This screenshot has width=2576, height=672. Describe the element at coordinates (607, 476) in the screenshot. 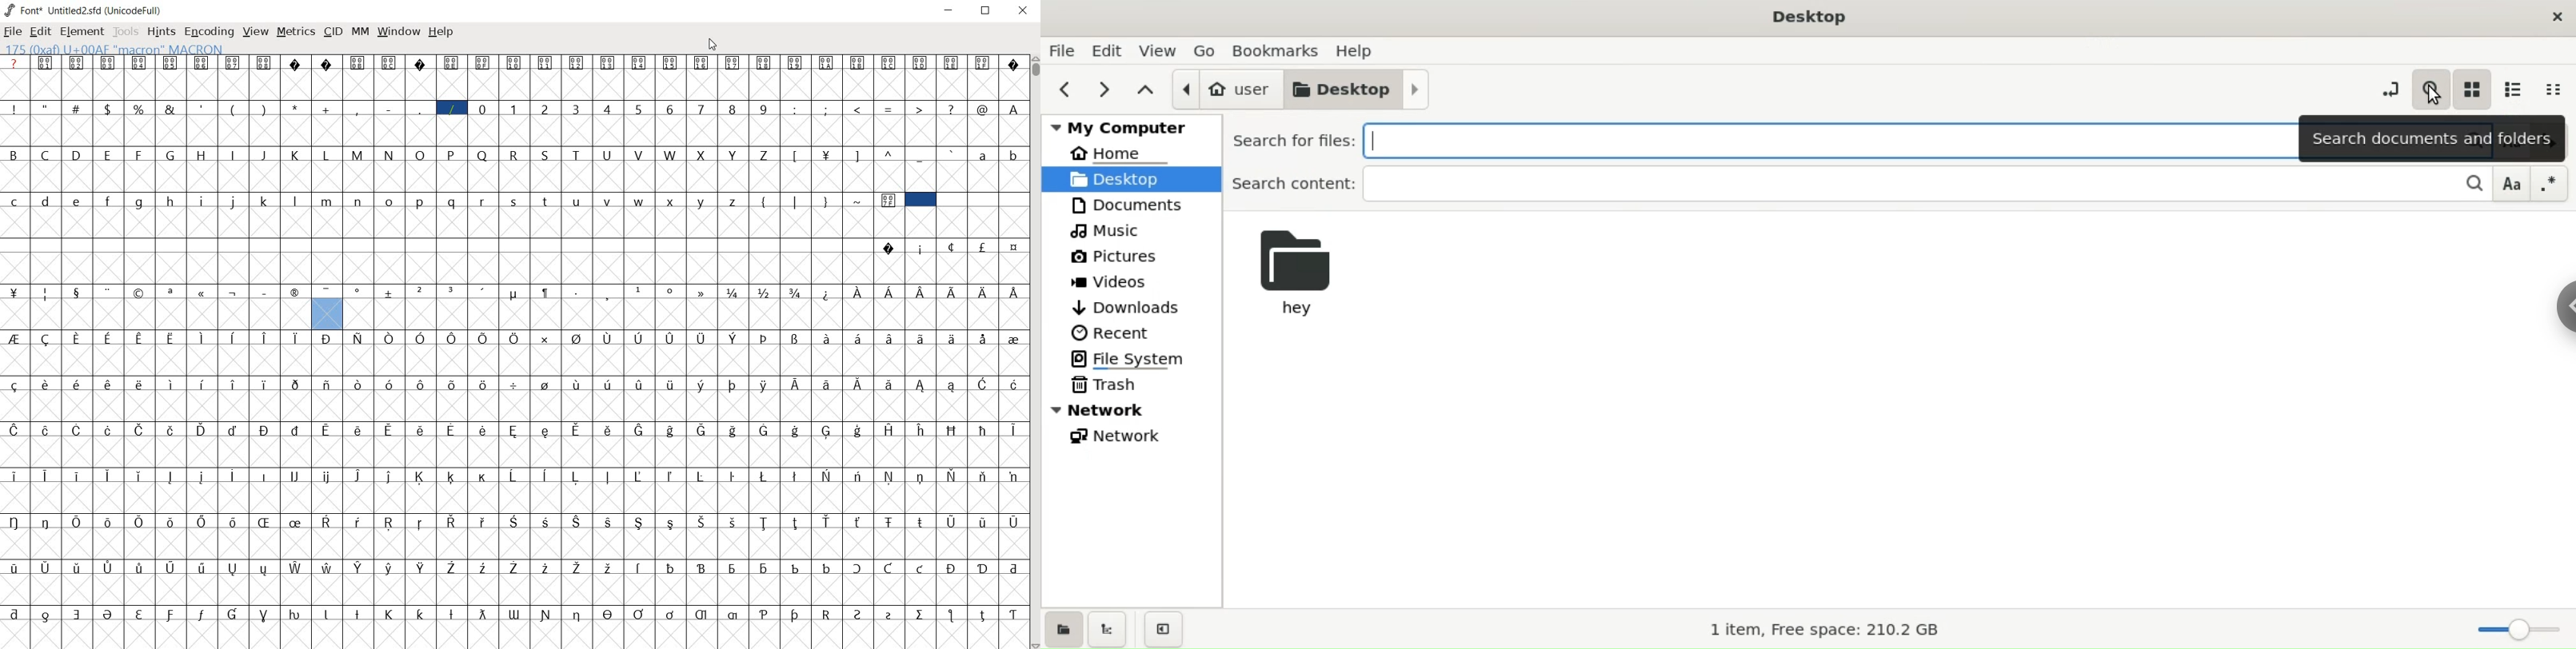

I see `Symbol` at that location.